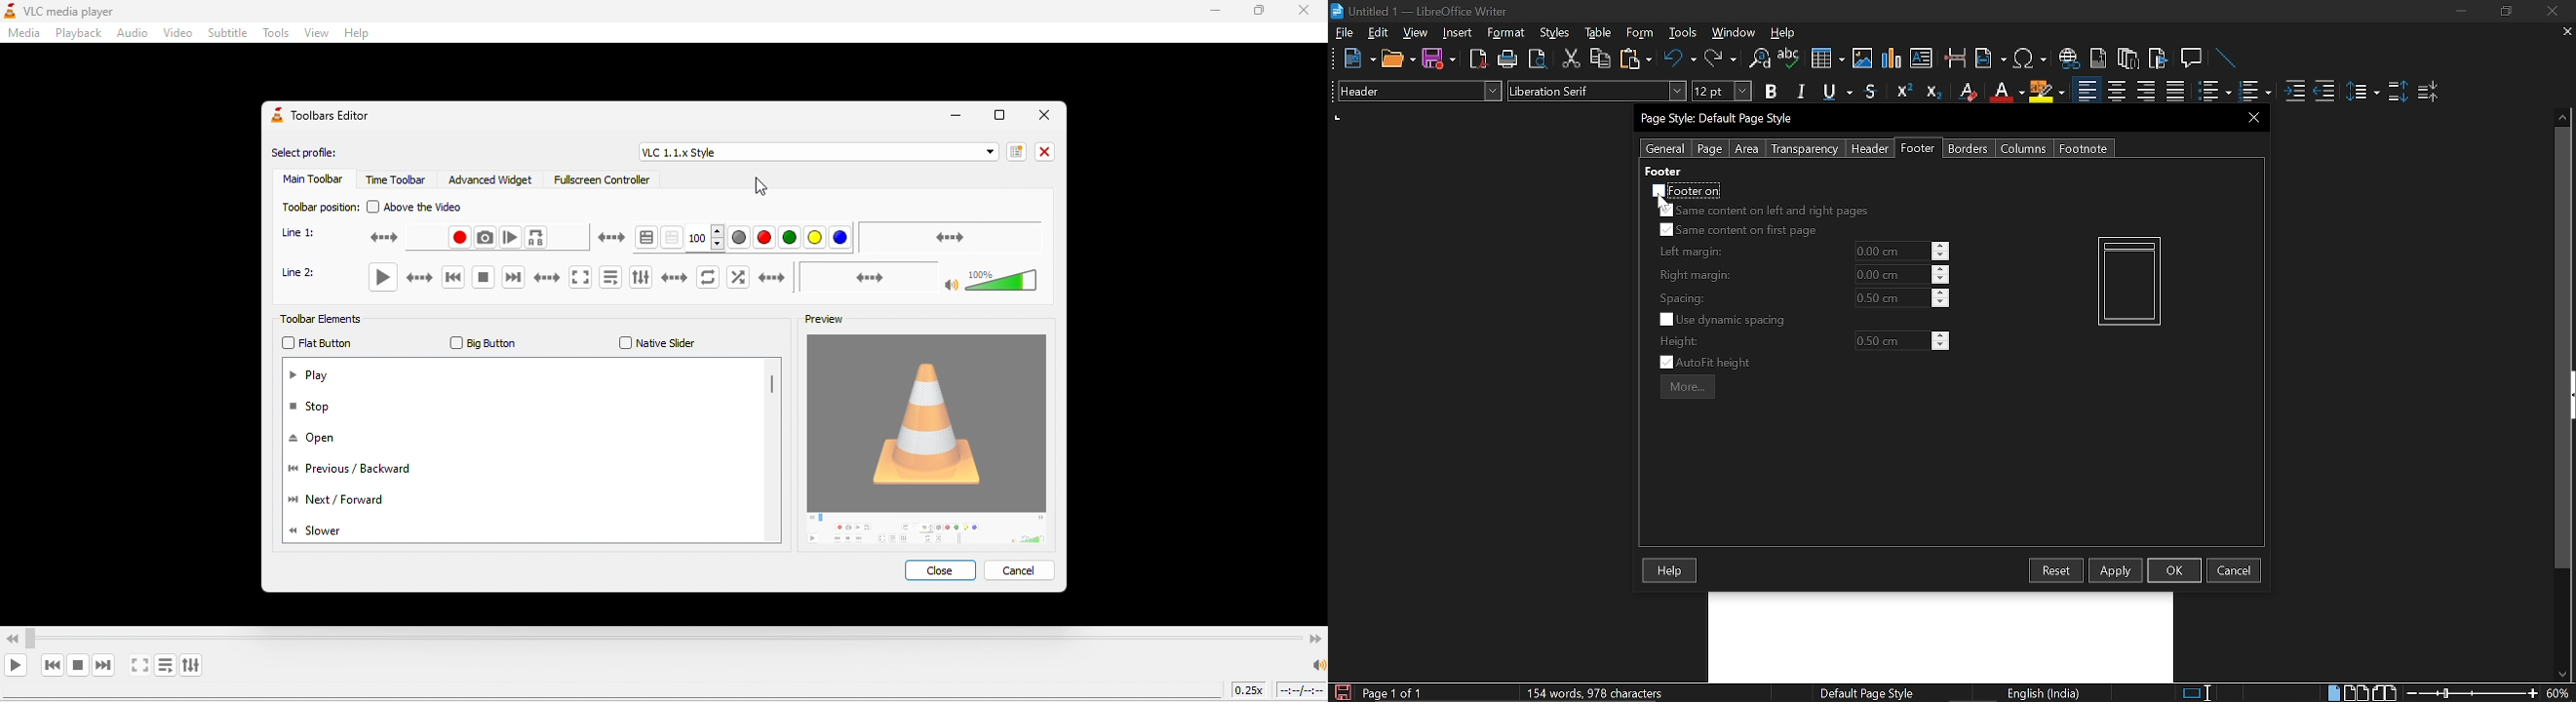  I want to click on table, so click(1599, 33).